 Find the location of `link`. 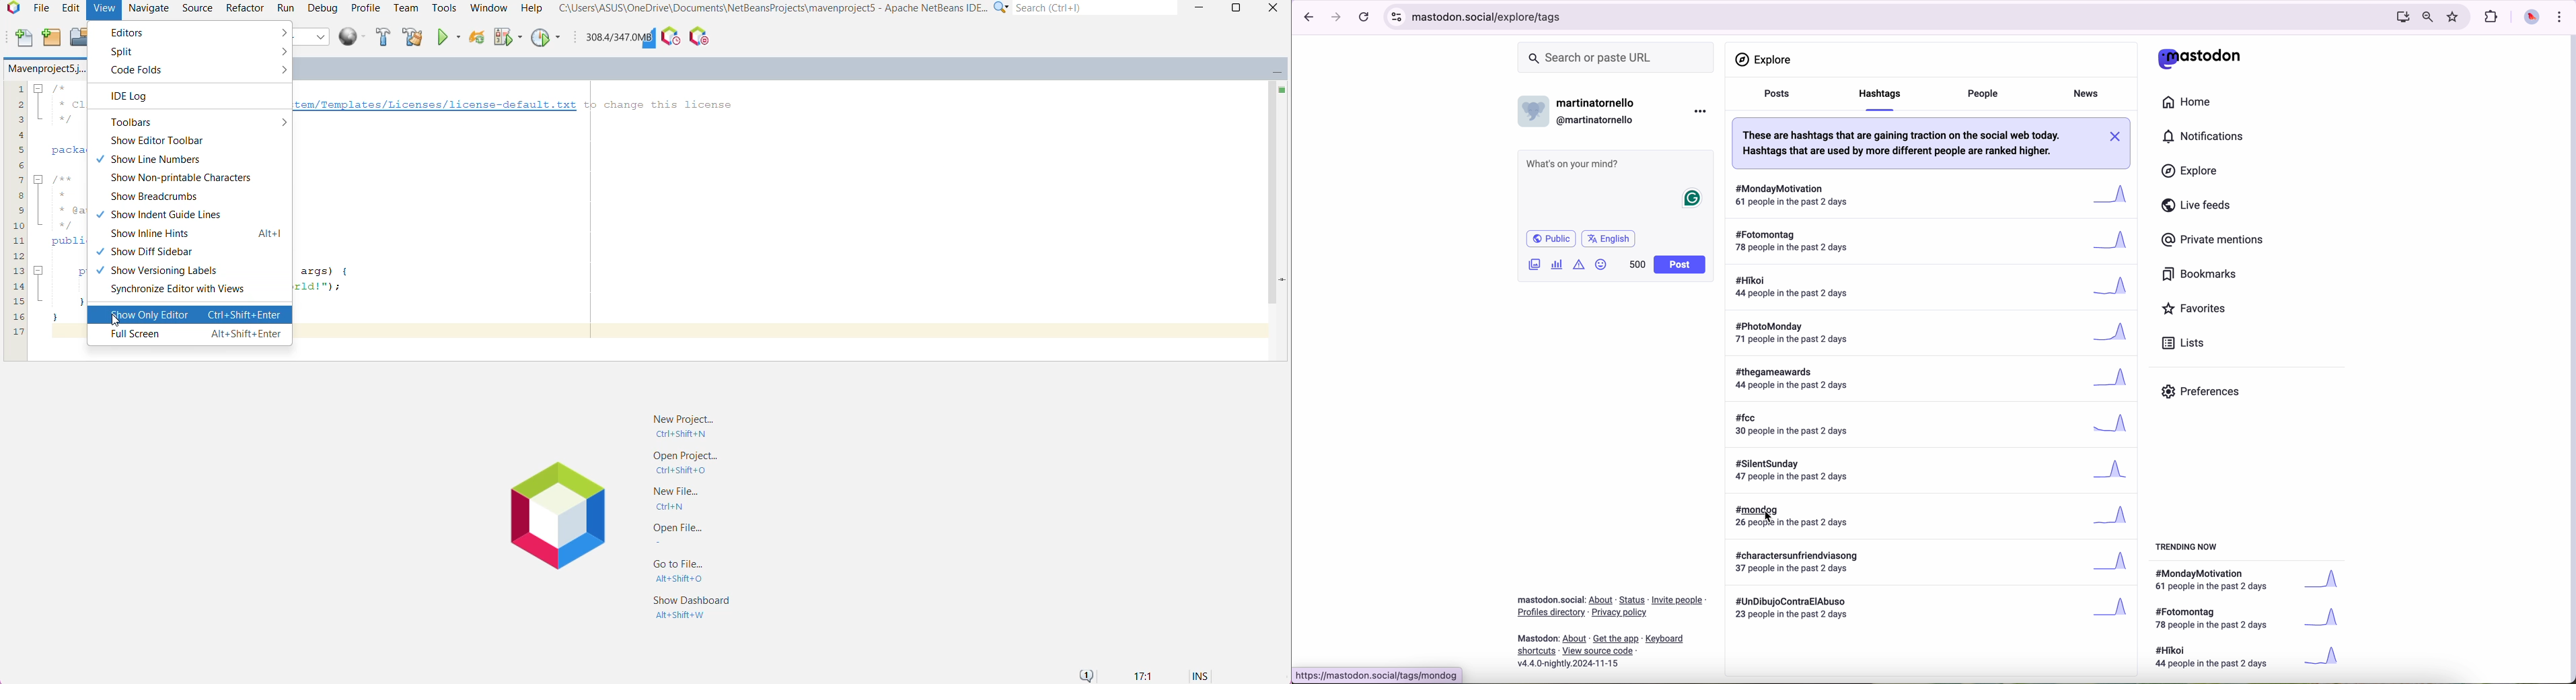

link is located at coordinates (1678, 602).